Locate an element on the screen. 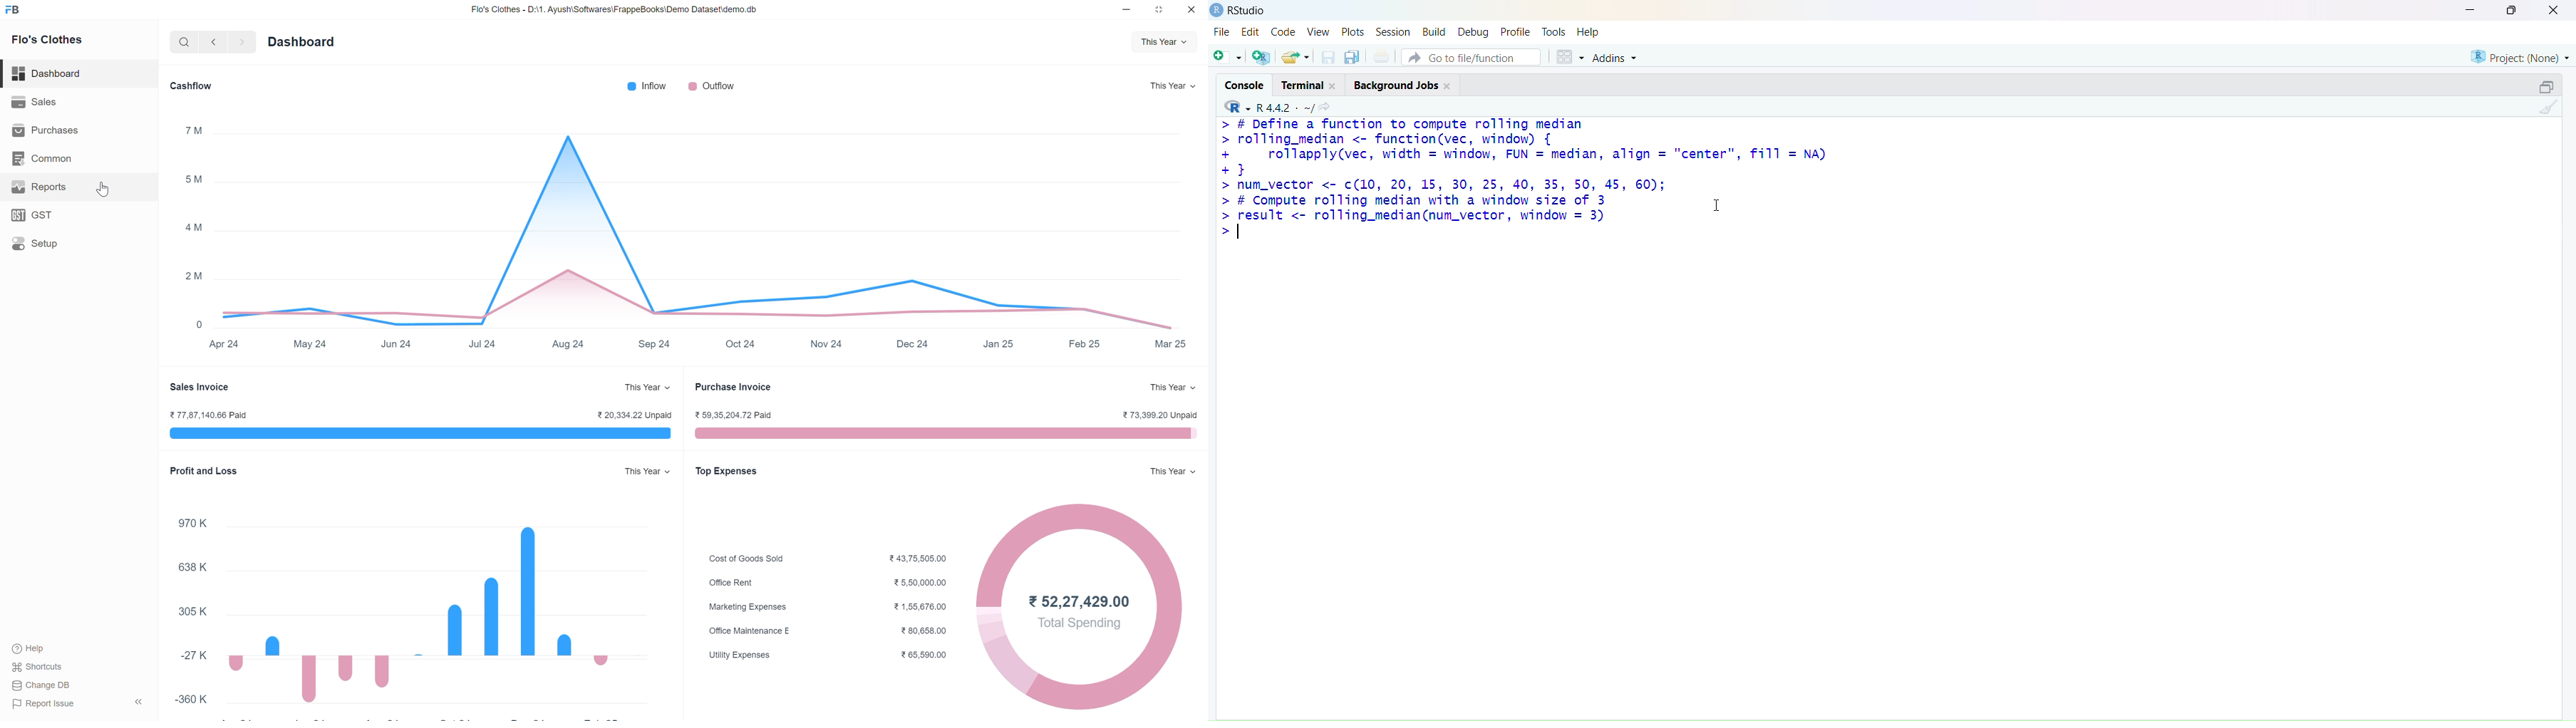  status bar is located at coordinates (416, 435).